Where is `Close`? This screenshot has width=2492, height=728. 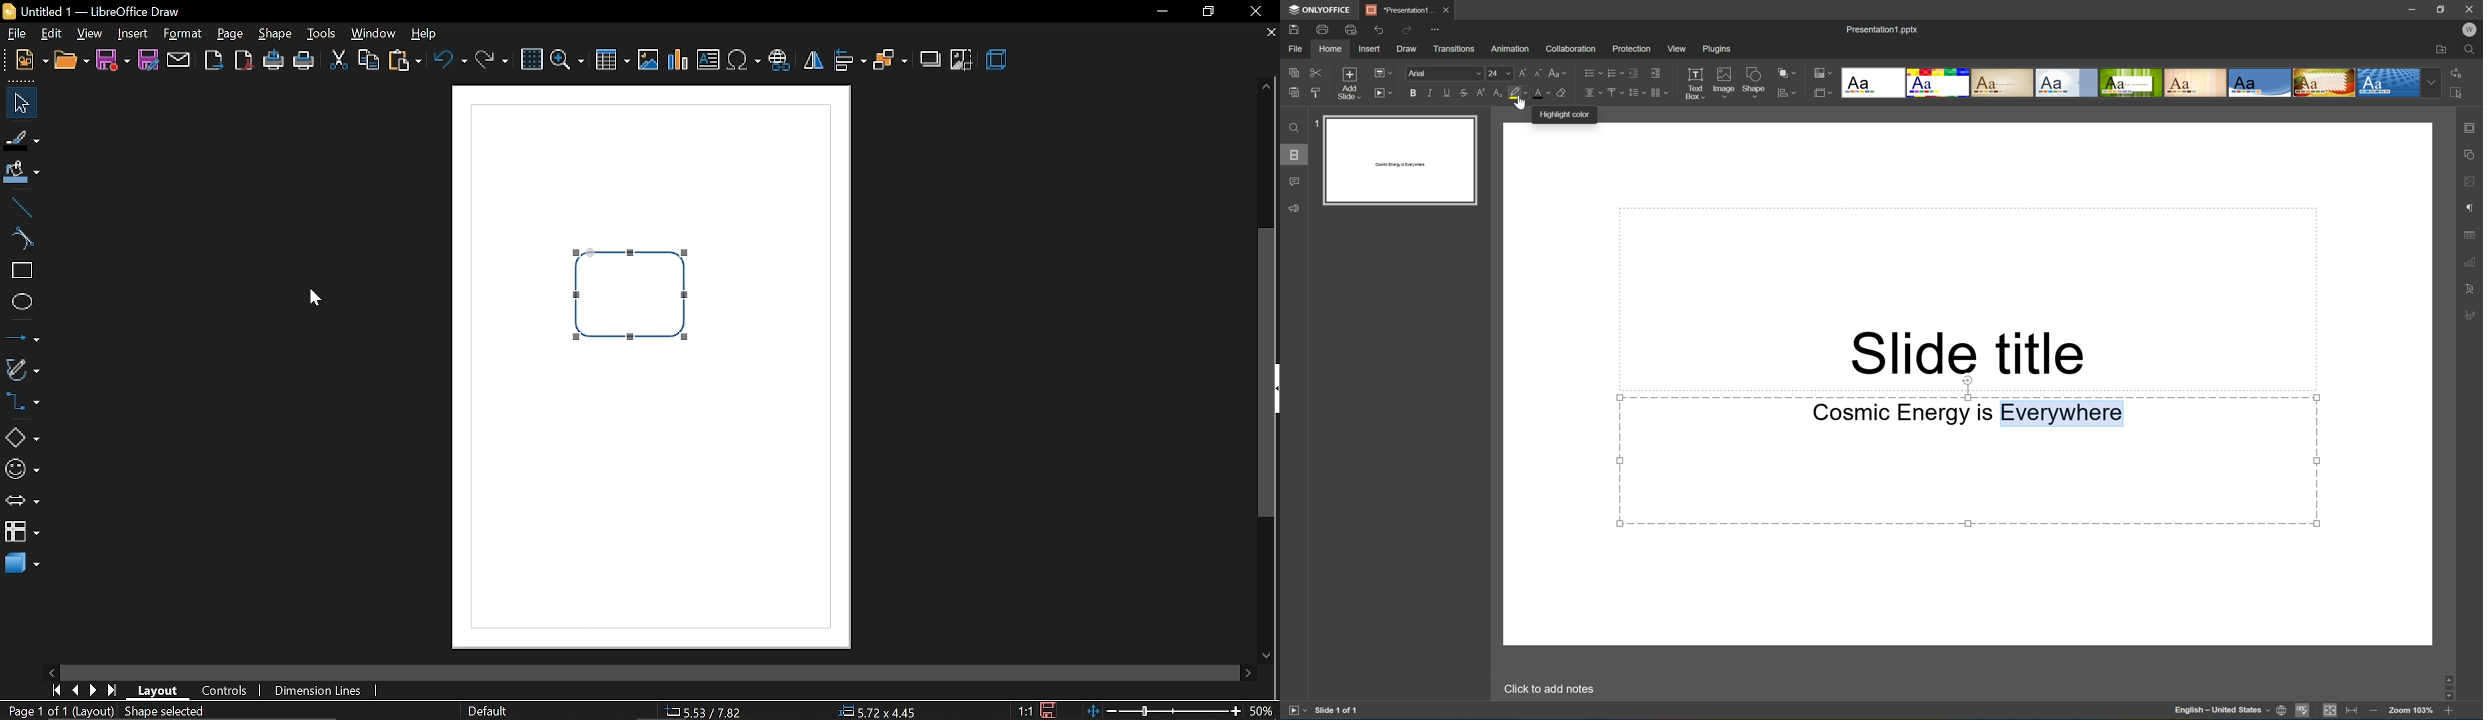 Close is located at coordinates (2470, 10).